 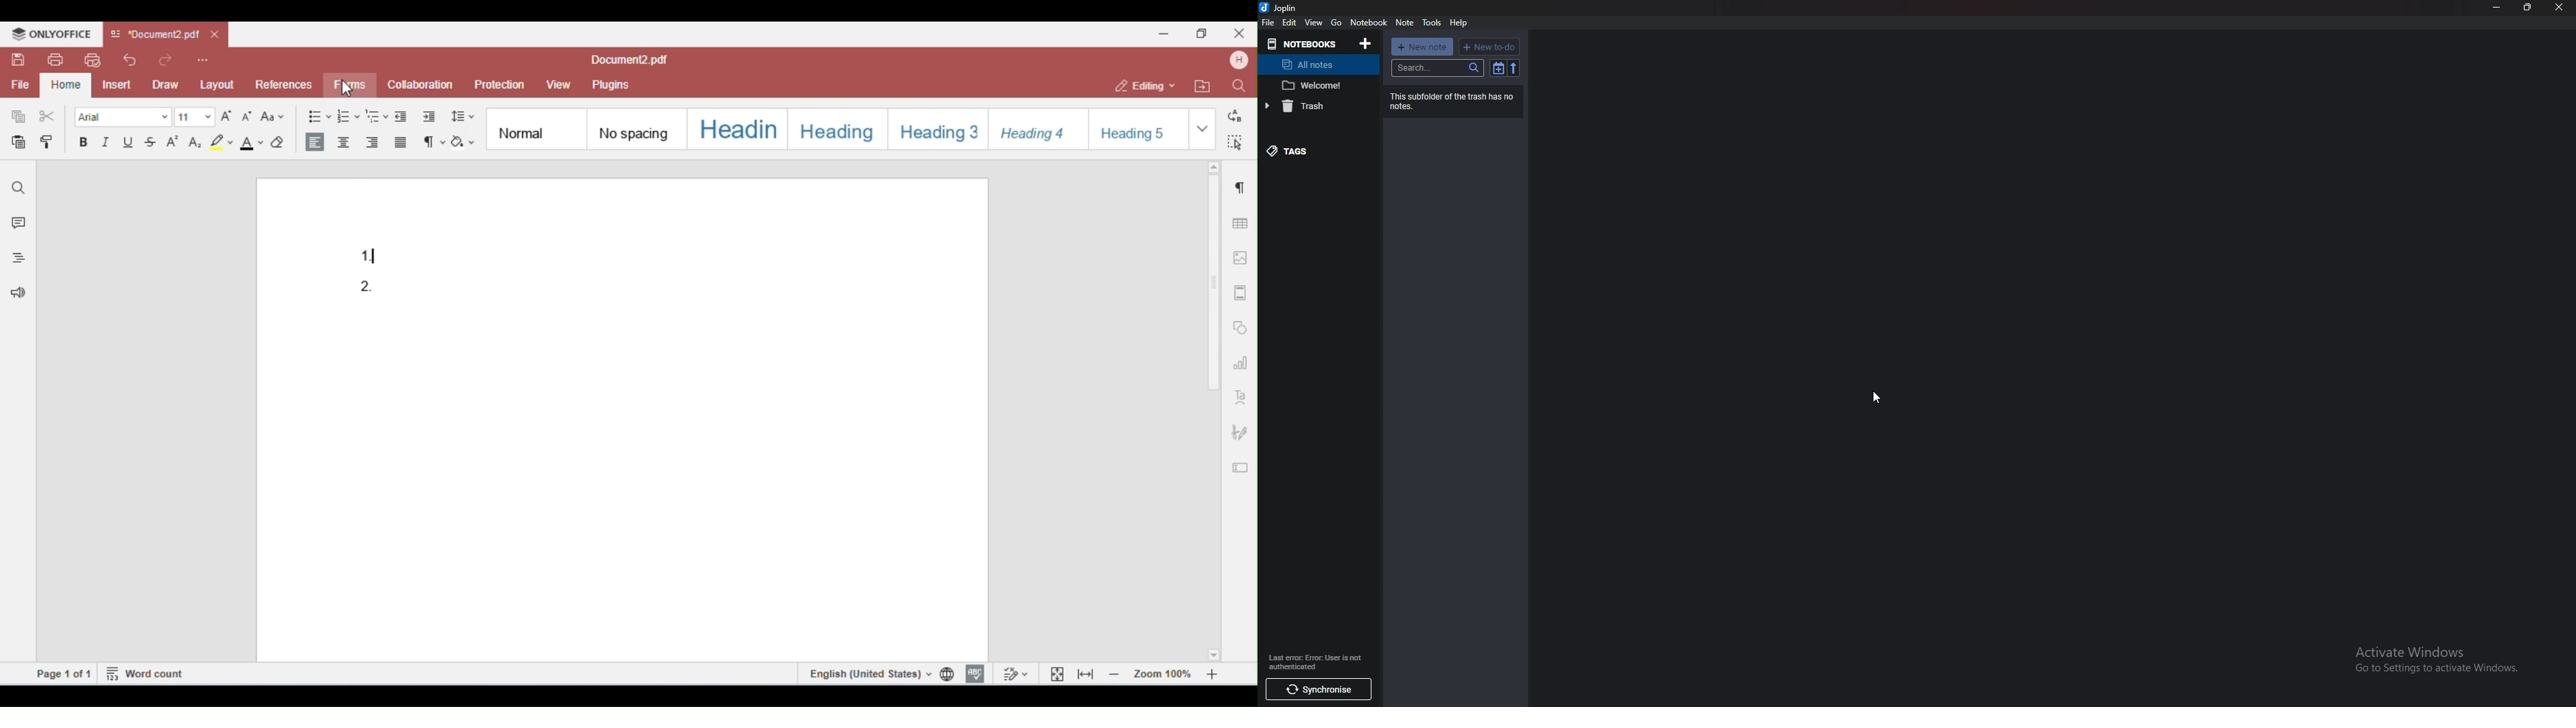 I want to click on help, so click(x=1460, y=23).